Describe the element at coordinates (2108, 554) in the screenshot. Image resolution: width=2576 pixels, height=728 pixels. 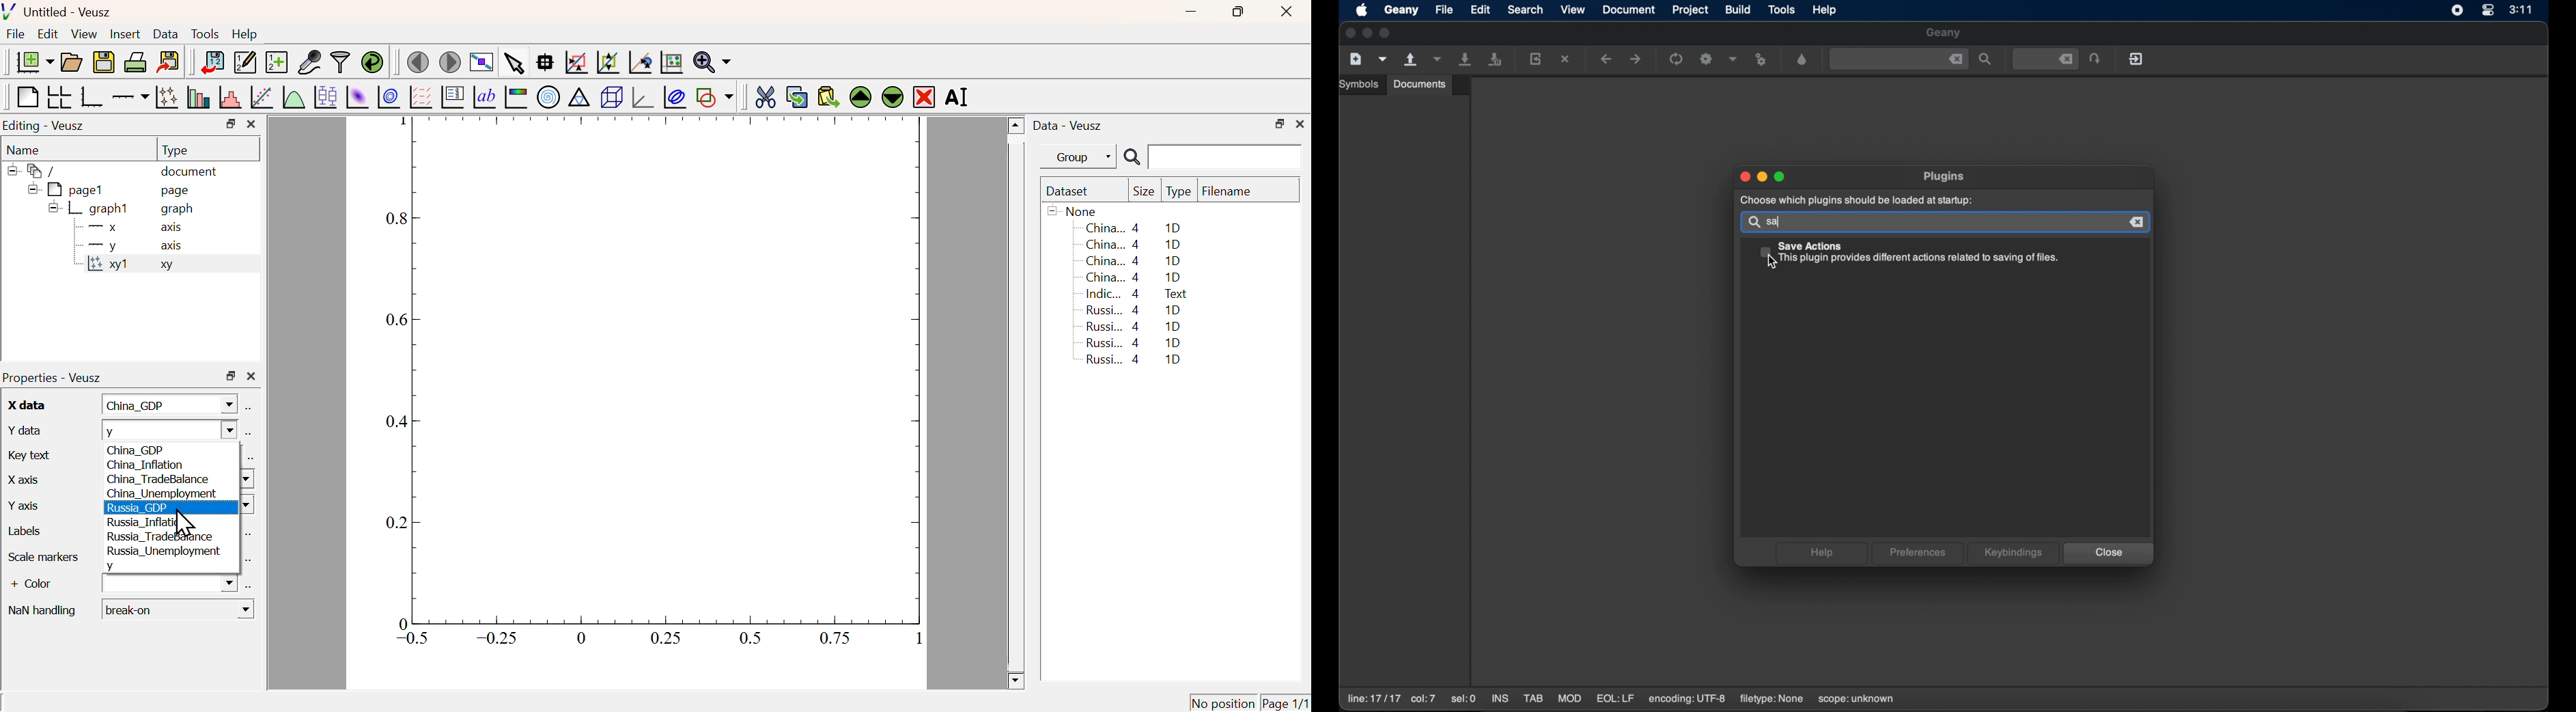
I see `close` at that location.